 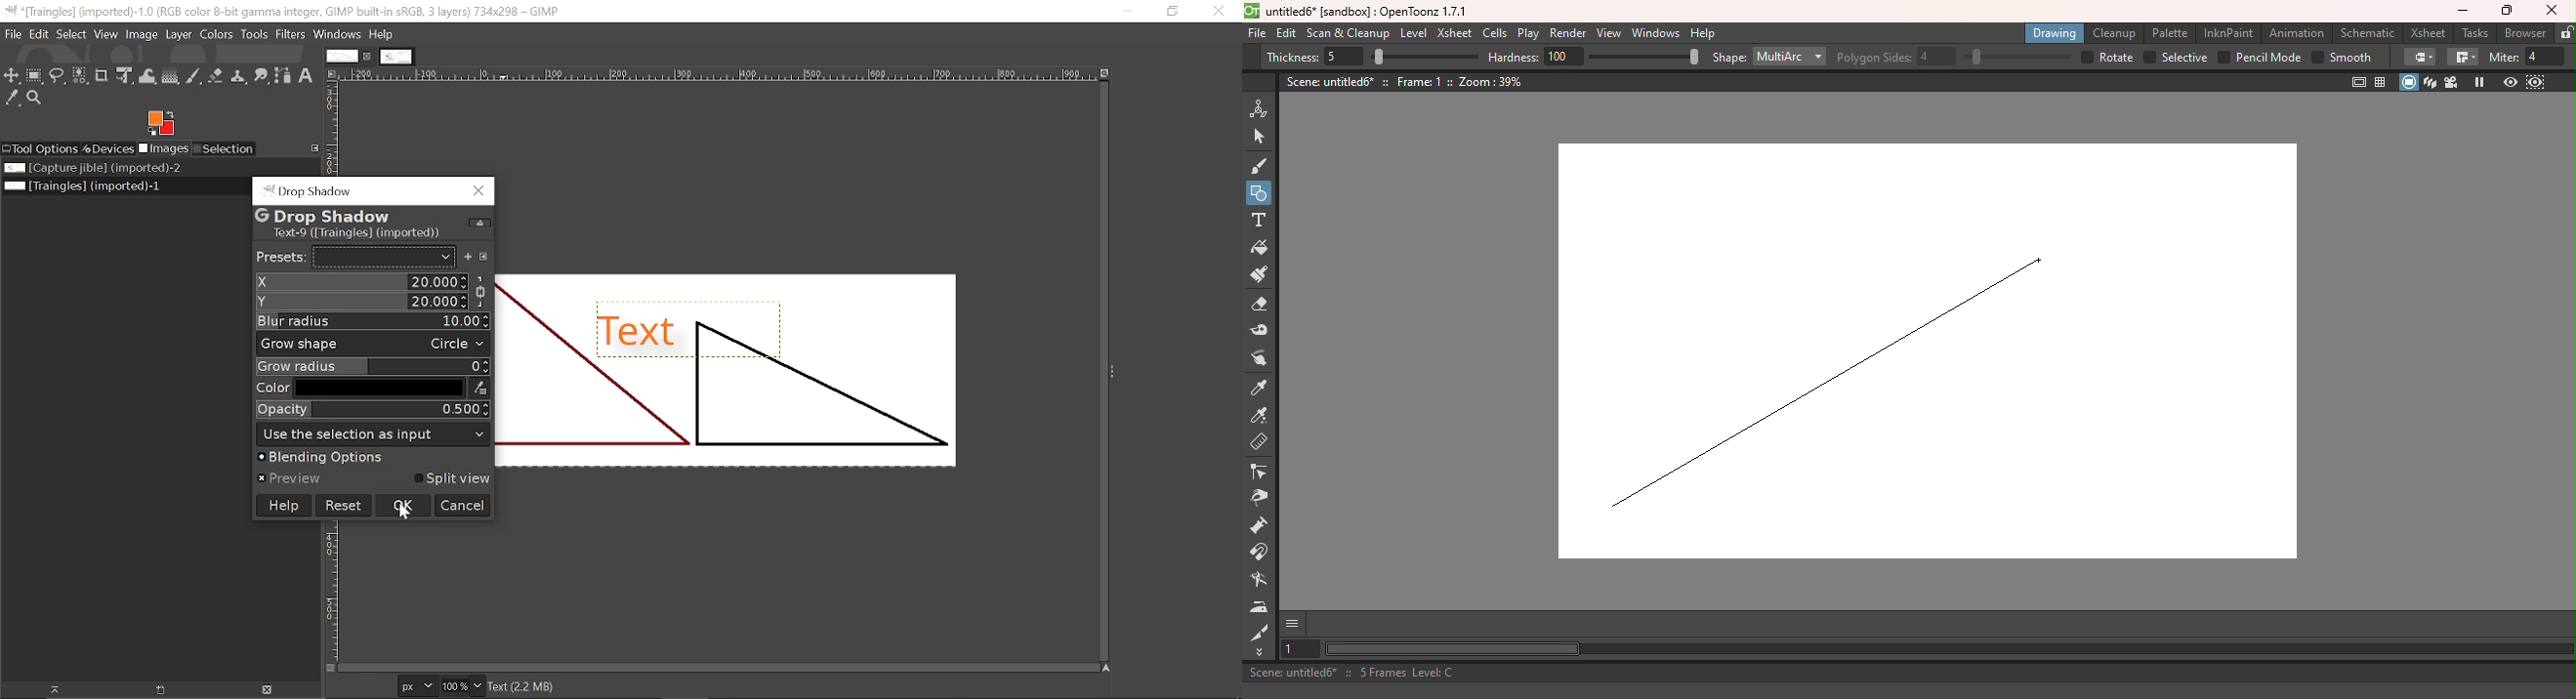 I want to click on Zoom when window size changes, so click(x=1108, y=74).